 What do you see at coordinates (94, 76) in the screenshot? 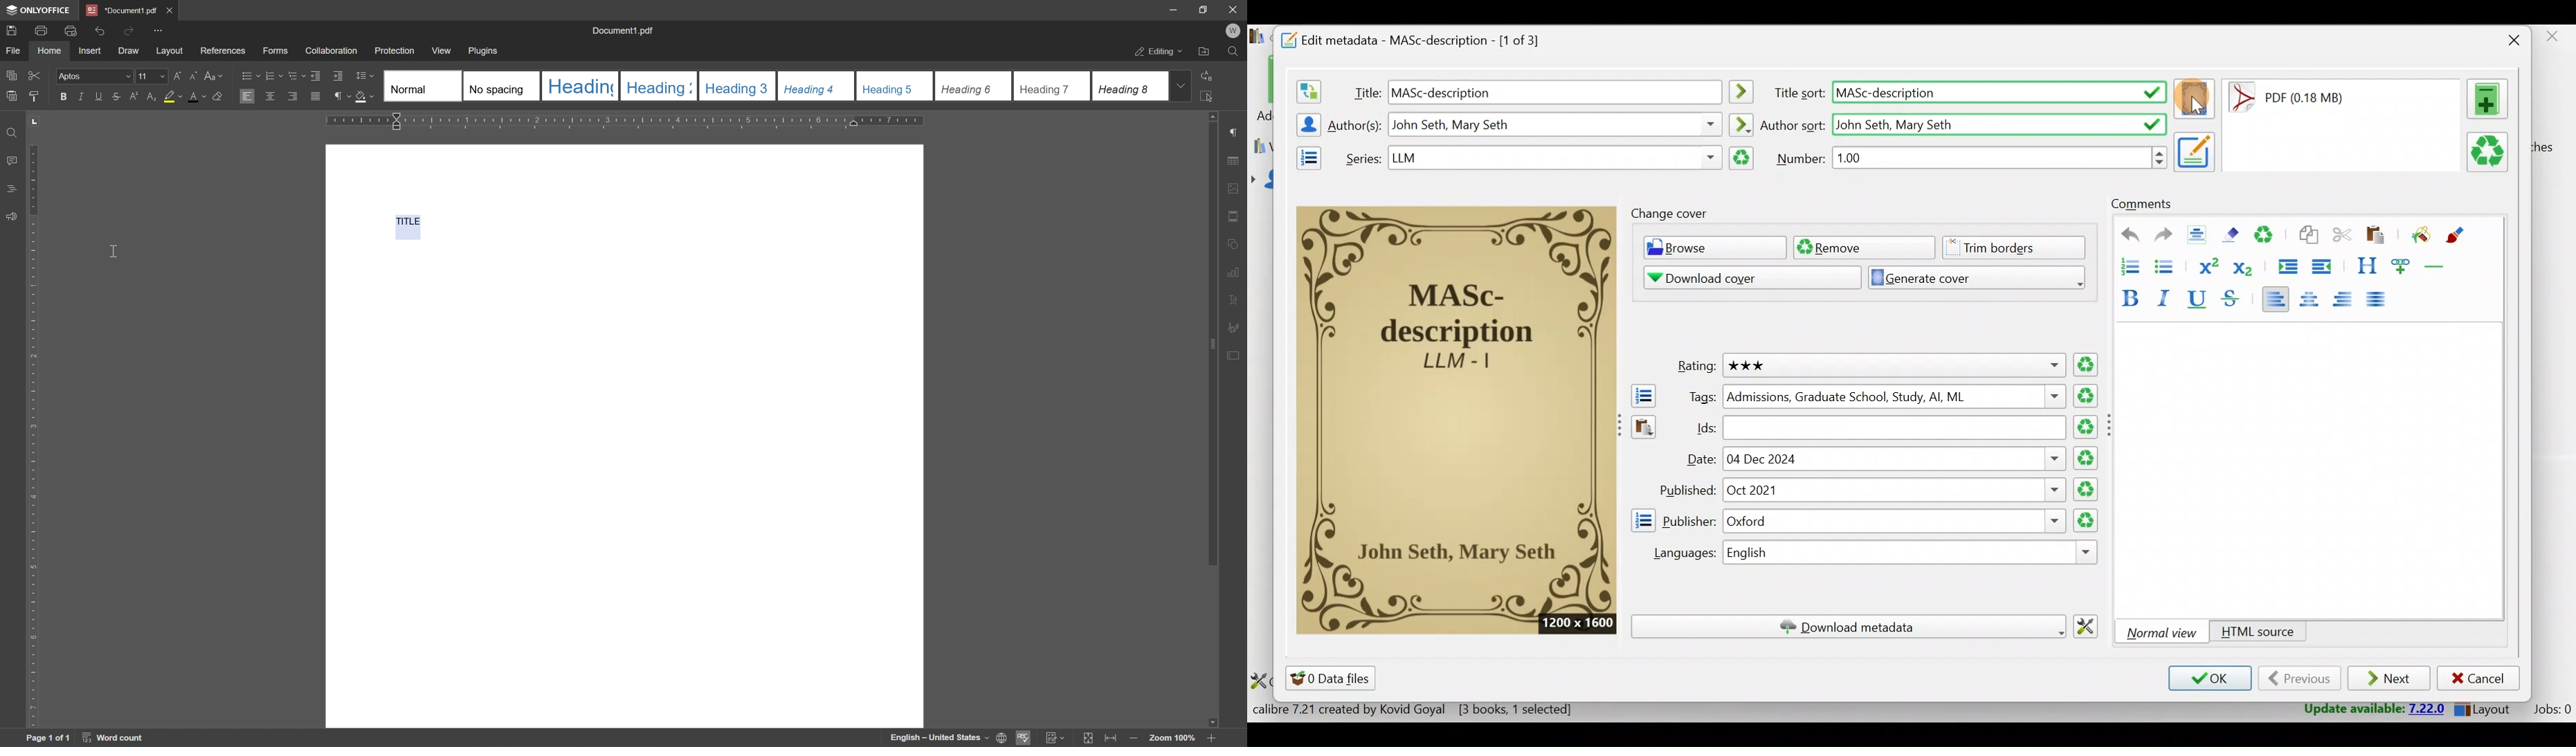
I see `Aptos` at bounding box center [94, 76].